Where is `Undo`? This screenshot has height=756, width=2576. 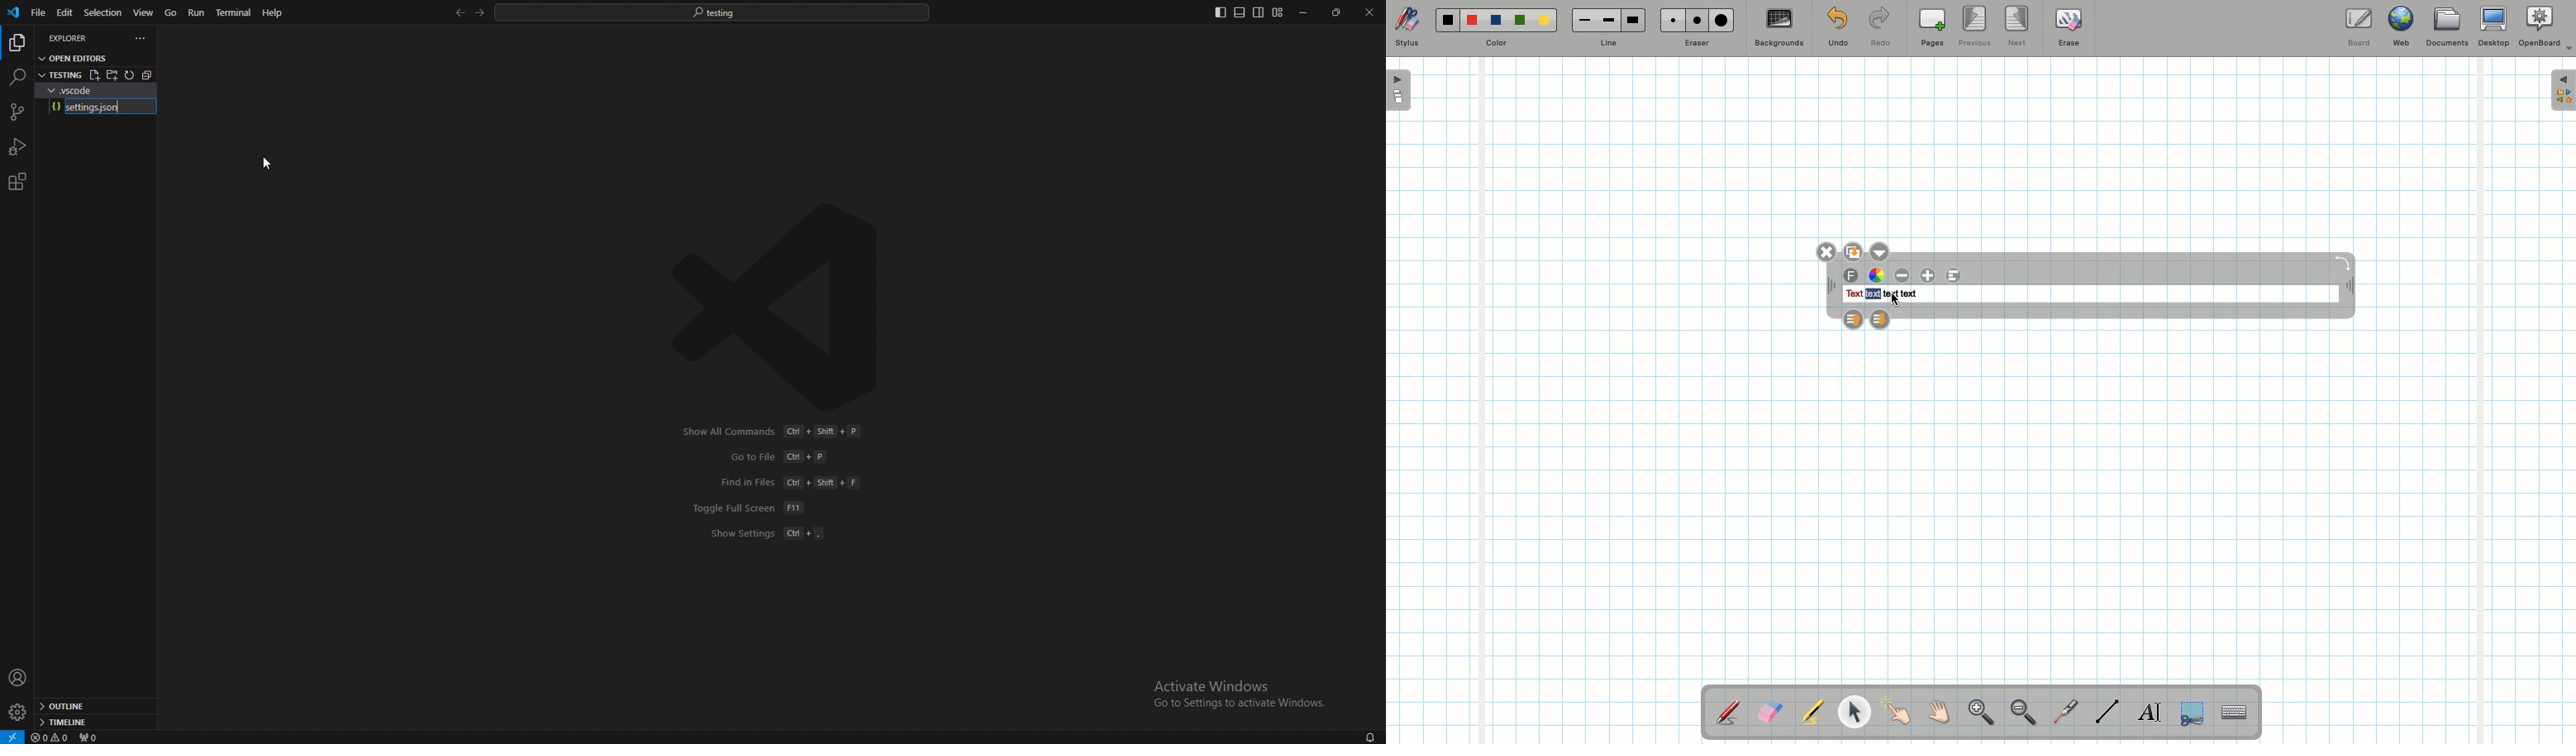 Undo is located at coordinates (1837, 30).